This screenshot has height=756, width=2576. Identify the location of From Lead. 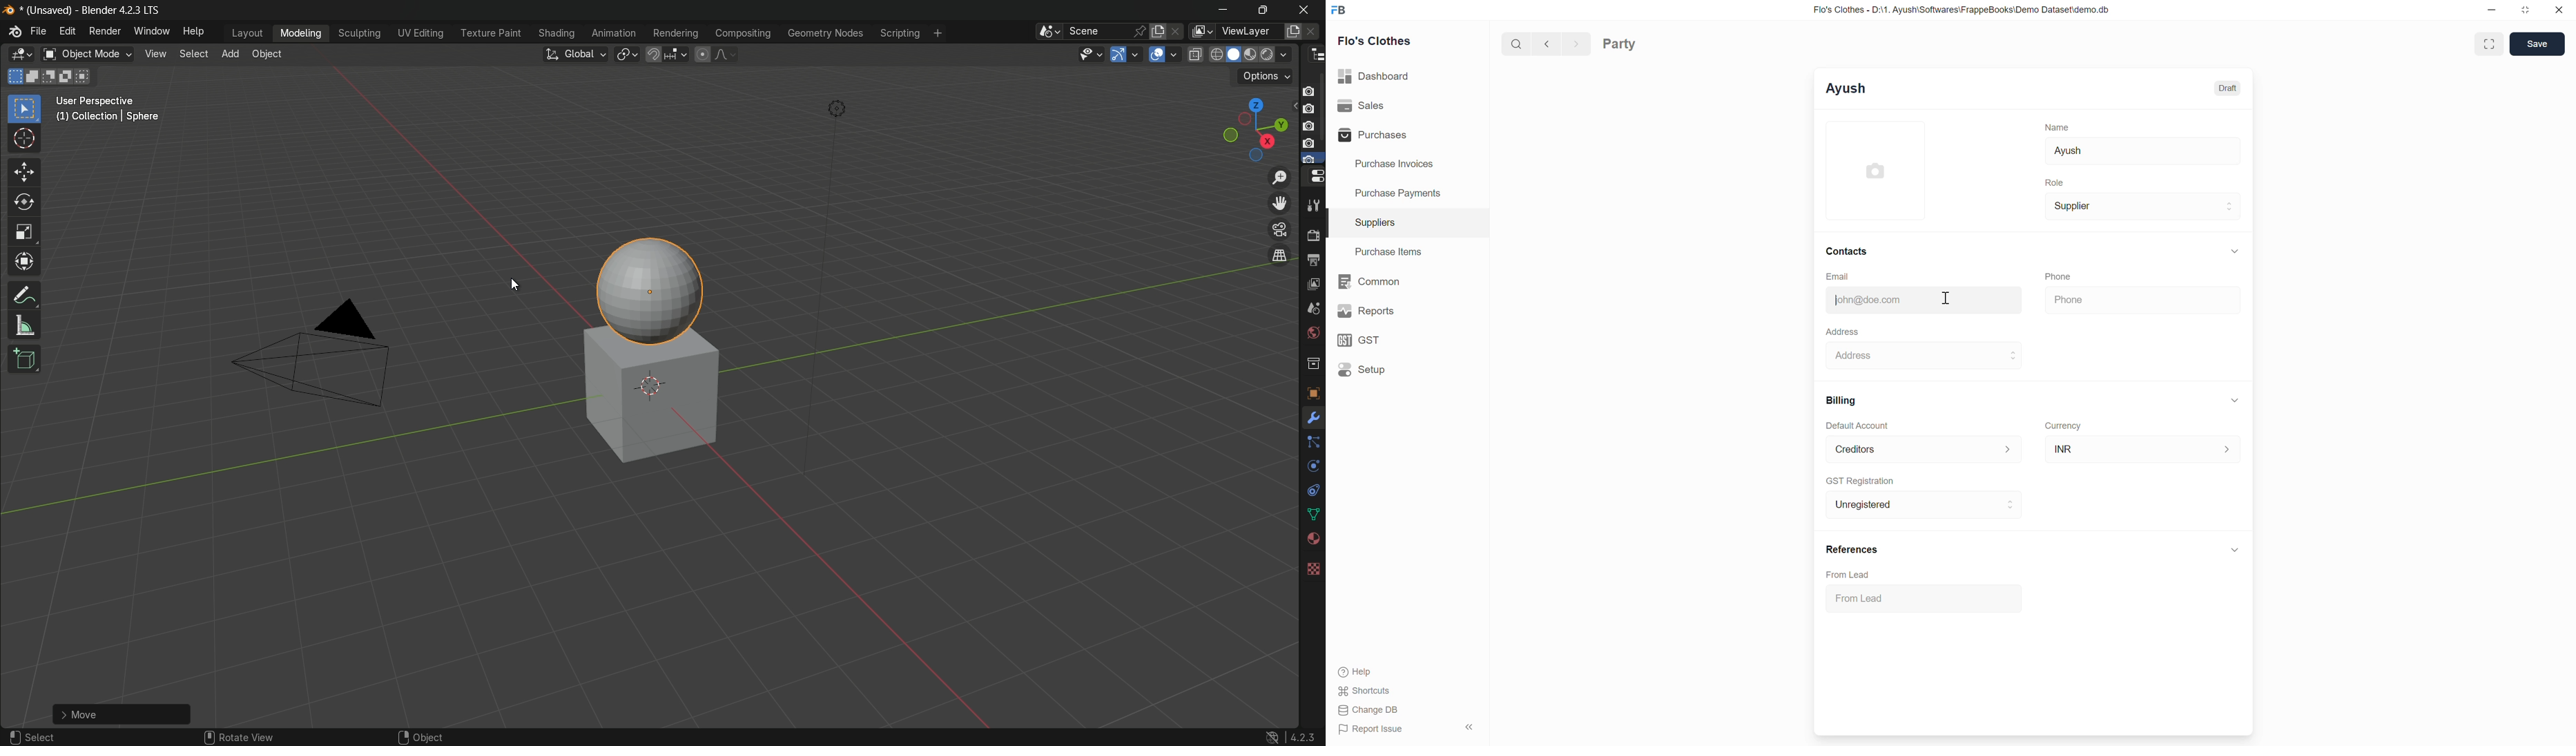
(1847, 575).